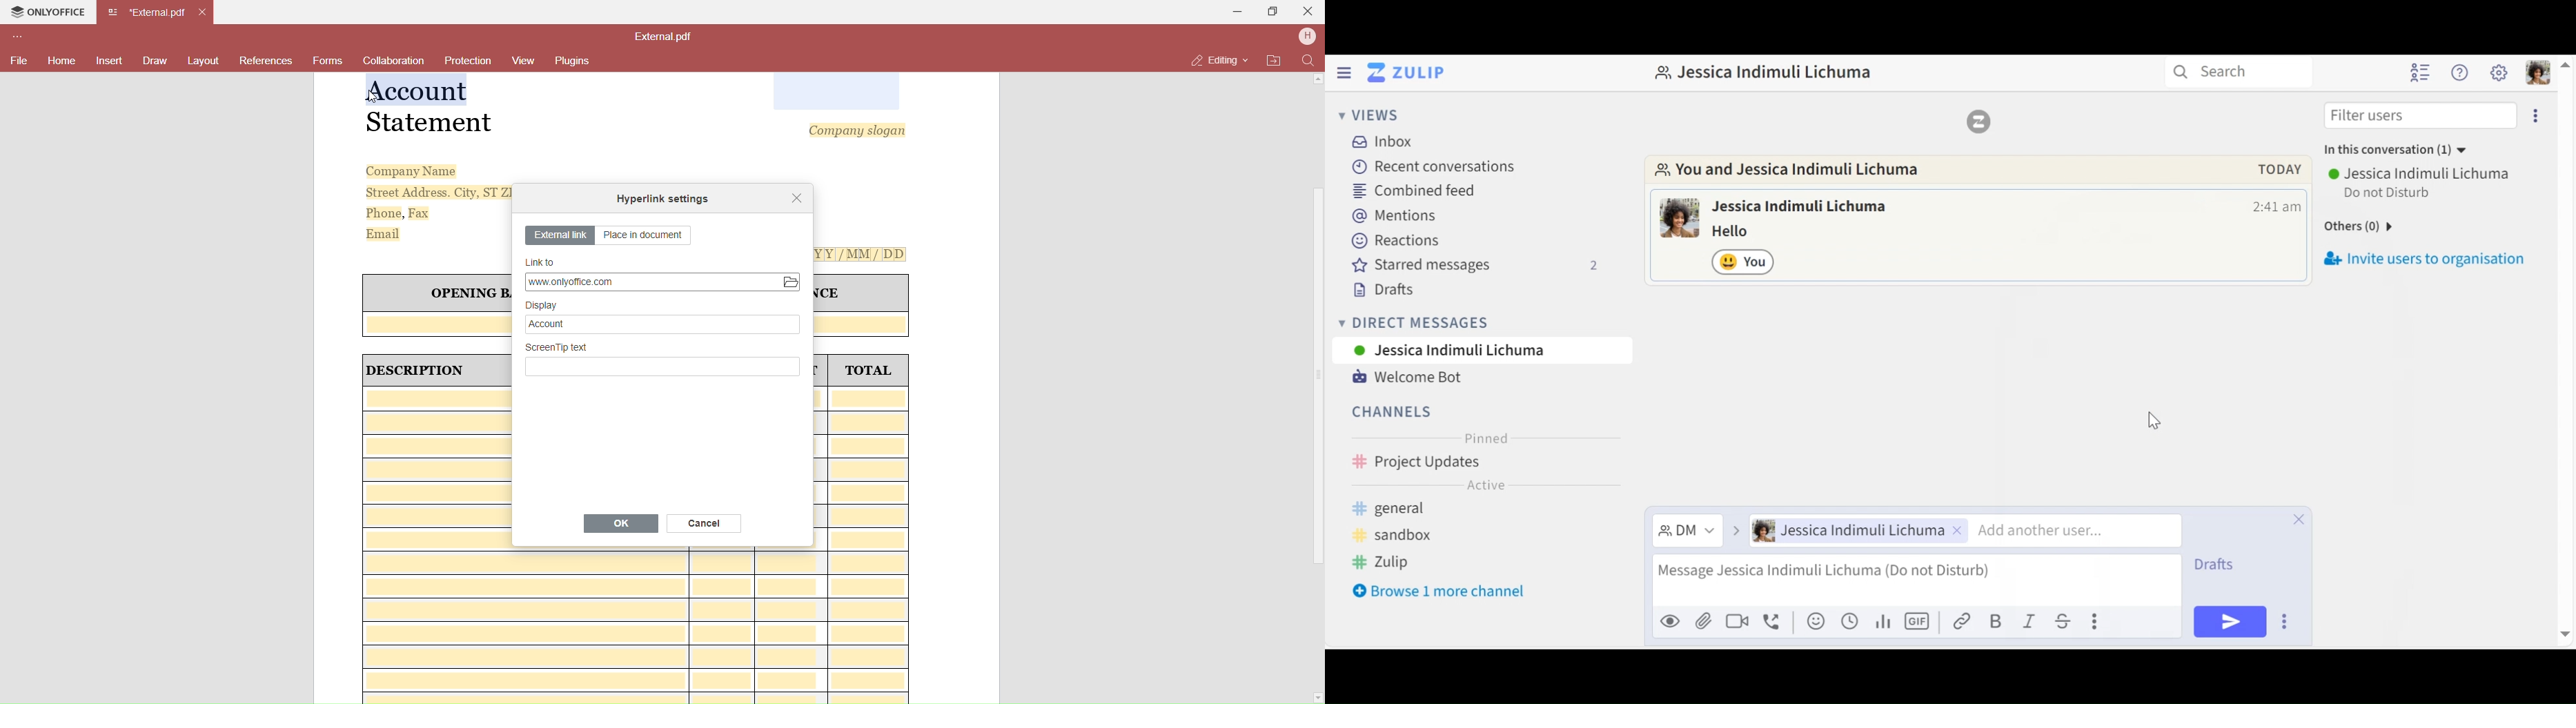  What do you see at coordinates (1418, 190) in the screenshot?
I see `Combined Feed` at bounding box center [1418, 190].